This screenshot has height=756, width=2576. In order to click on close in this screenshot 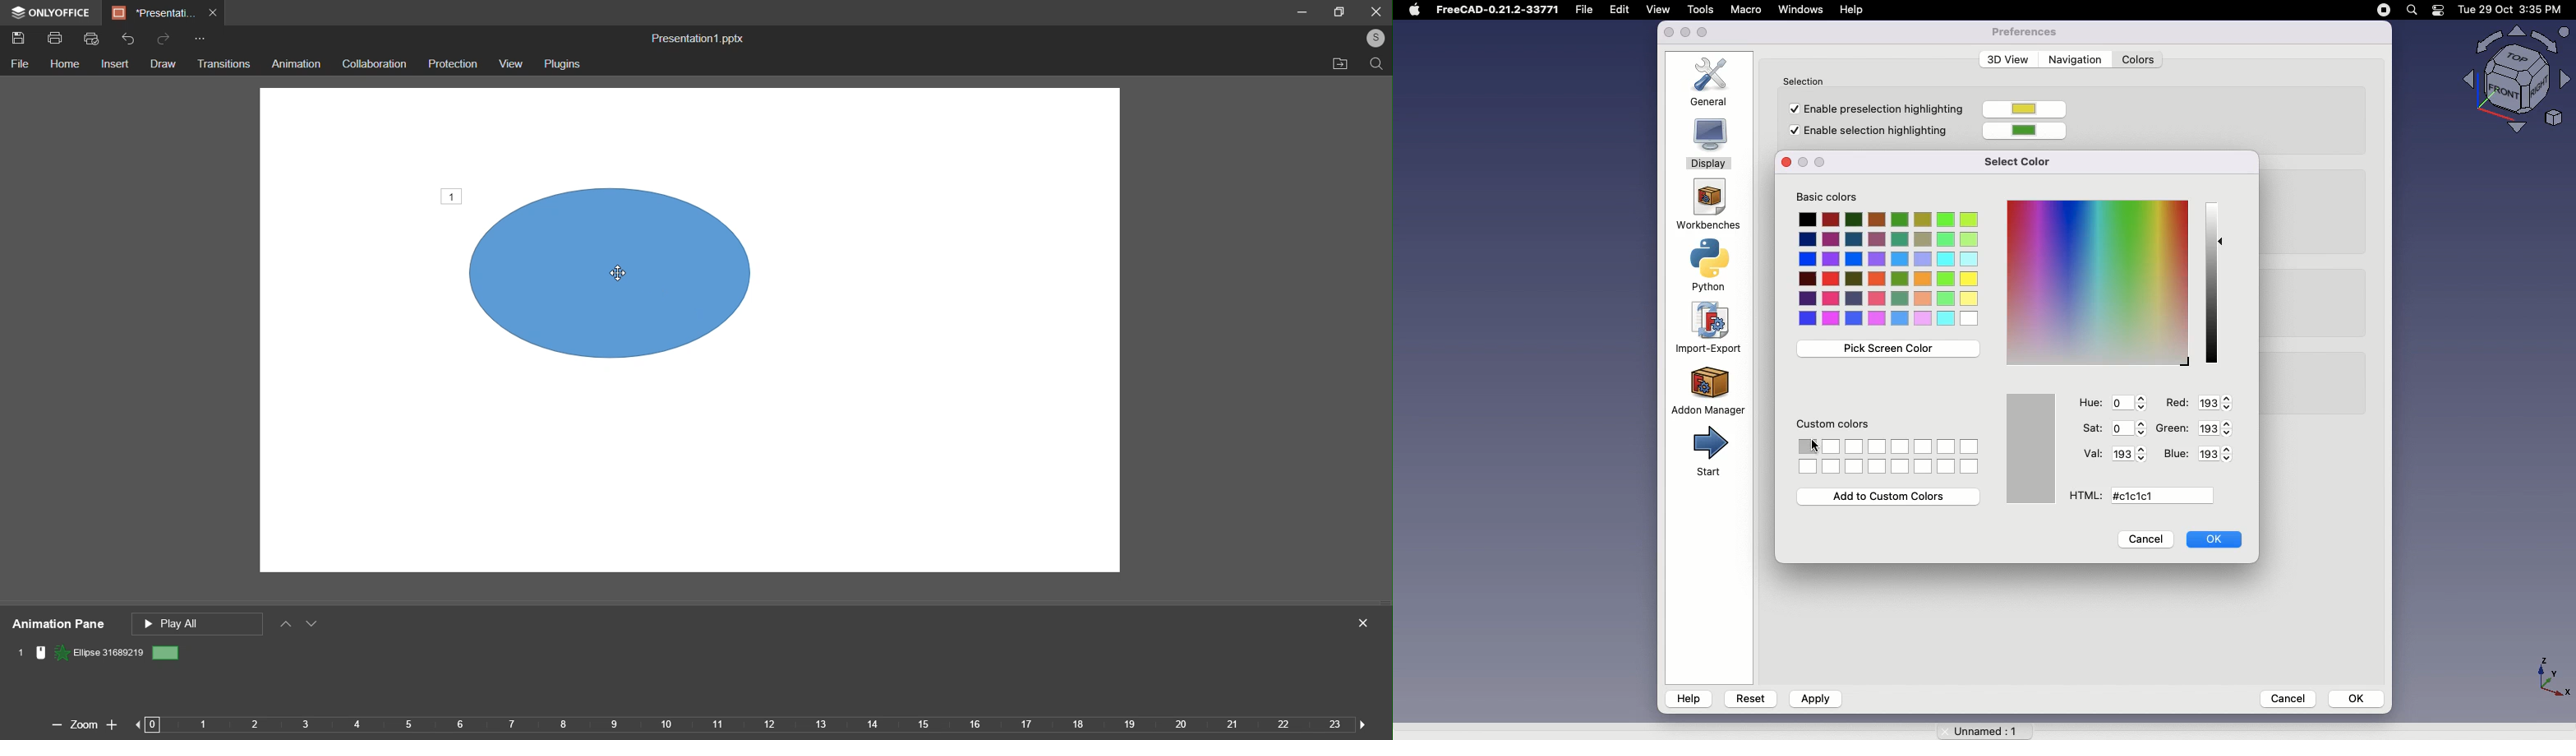, I will do `click(1376, 12)`.